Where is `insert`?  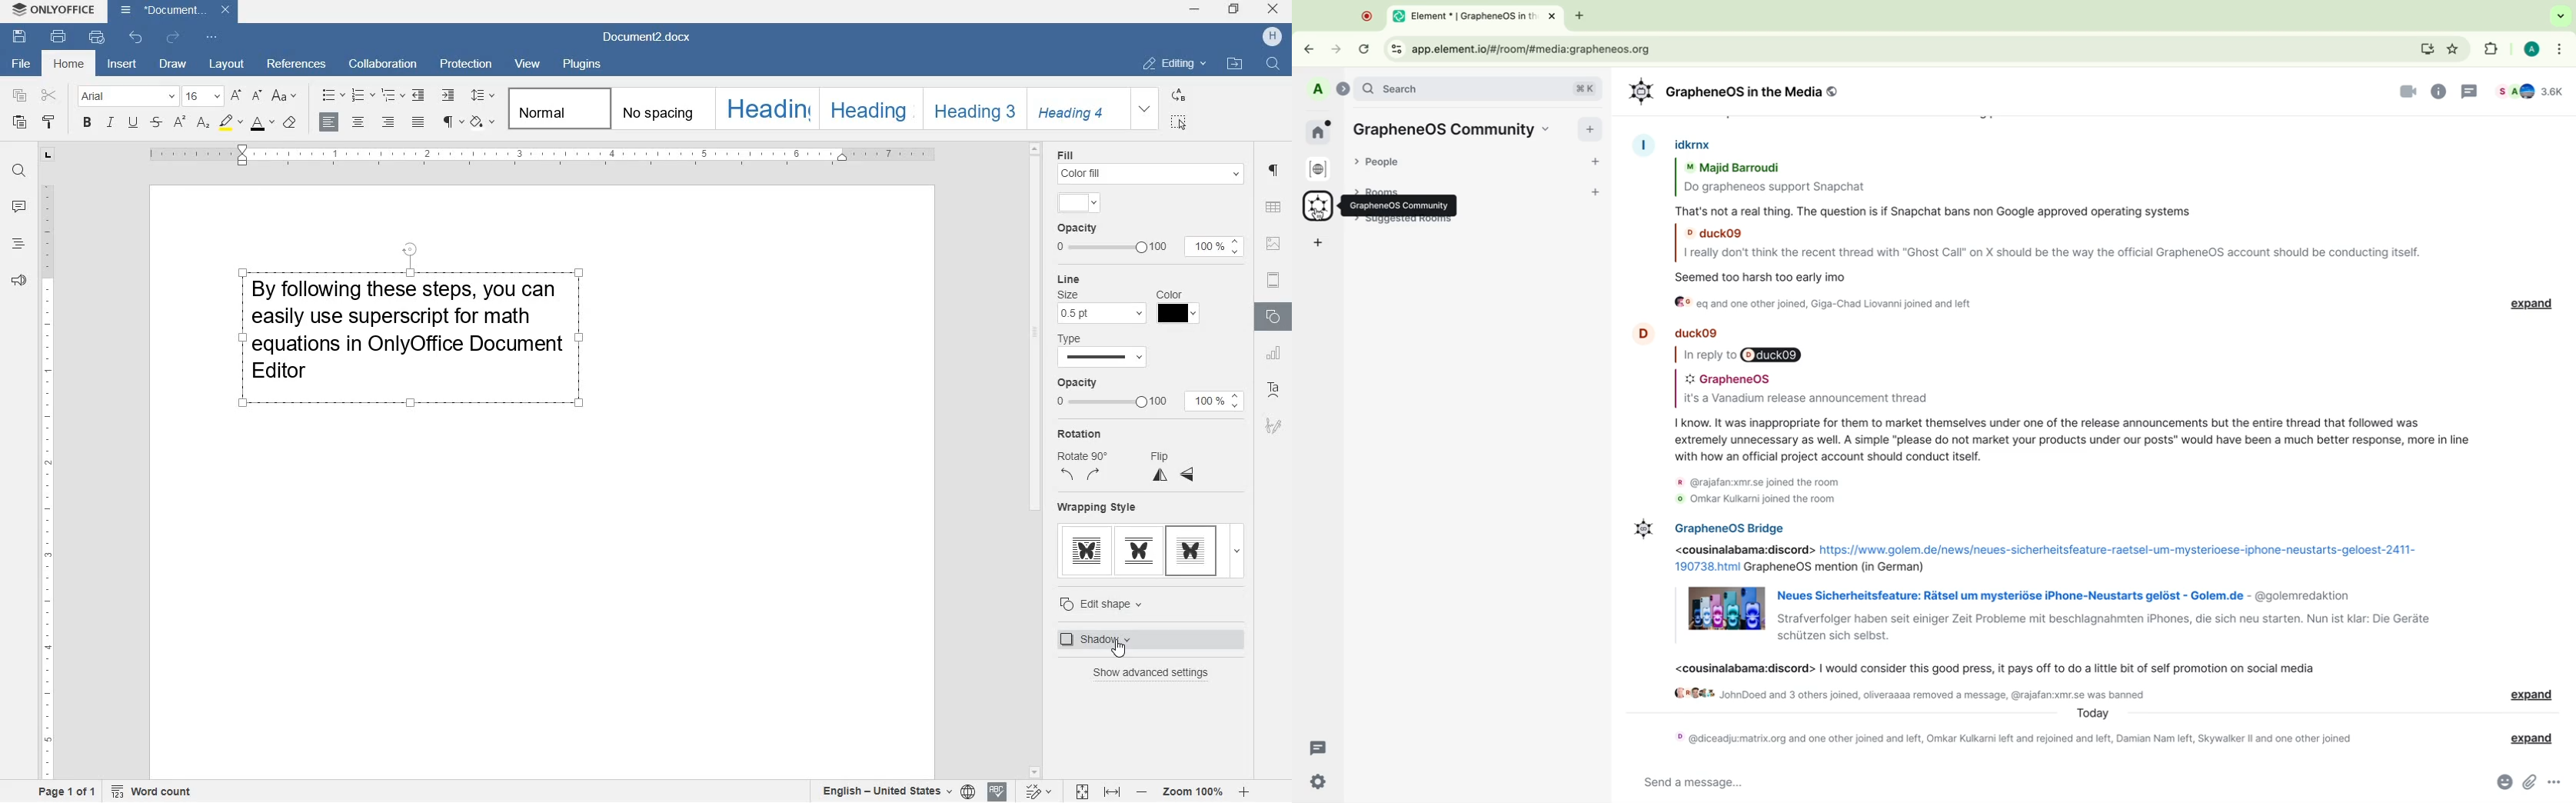 insert is located at coordinates (121, 65).